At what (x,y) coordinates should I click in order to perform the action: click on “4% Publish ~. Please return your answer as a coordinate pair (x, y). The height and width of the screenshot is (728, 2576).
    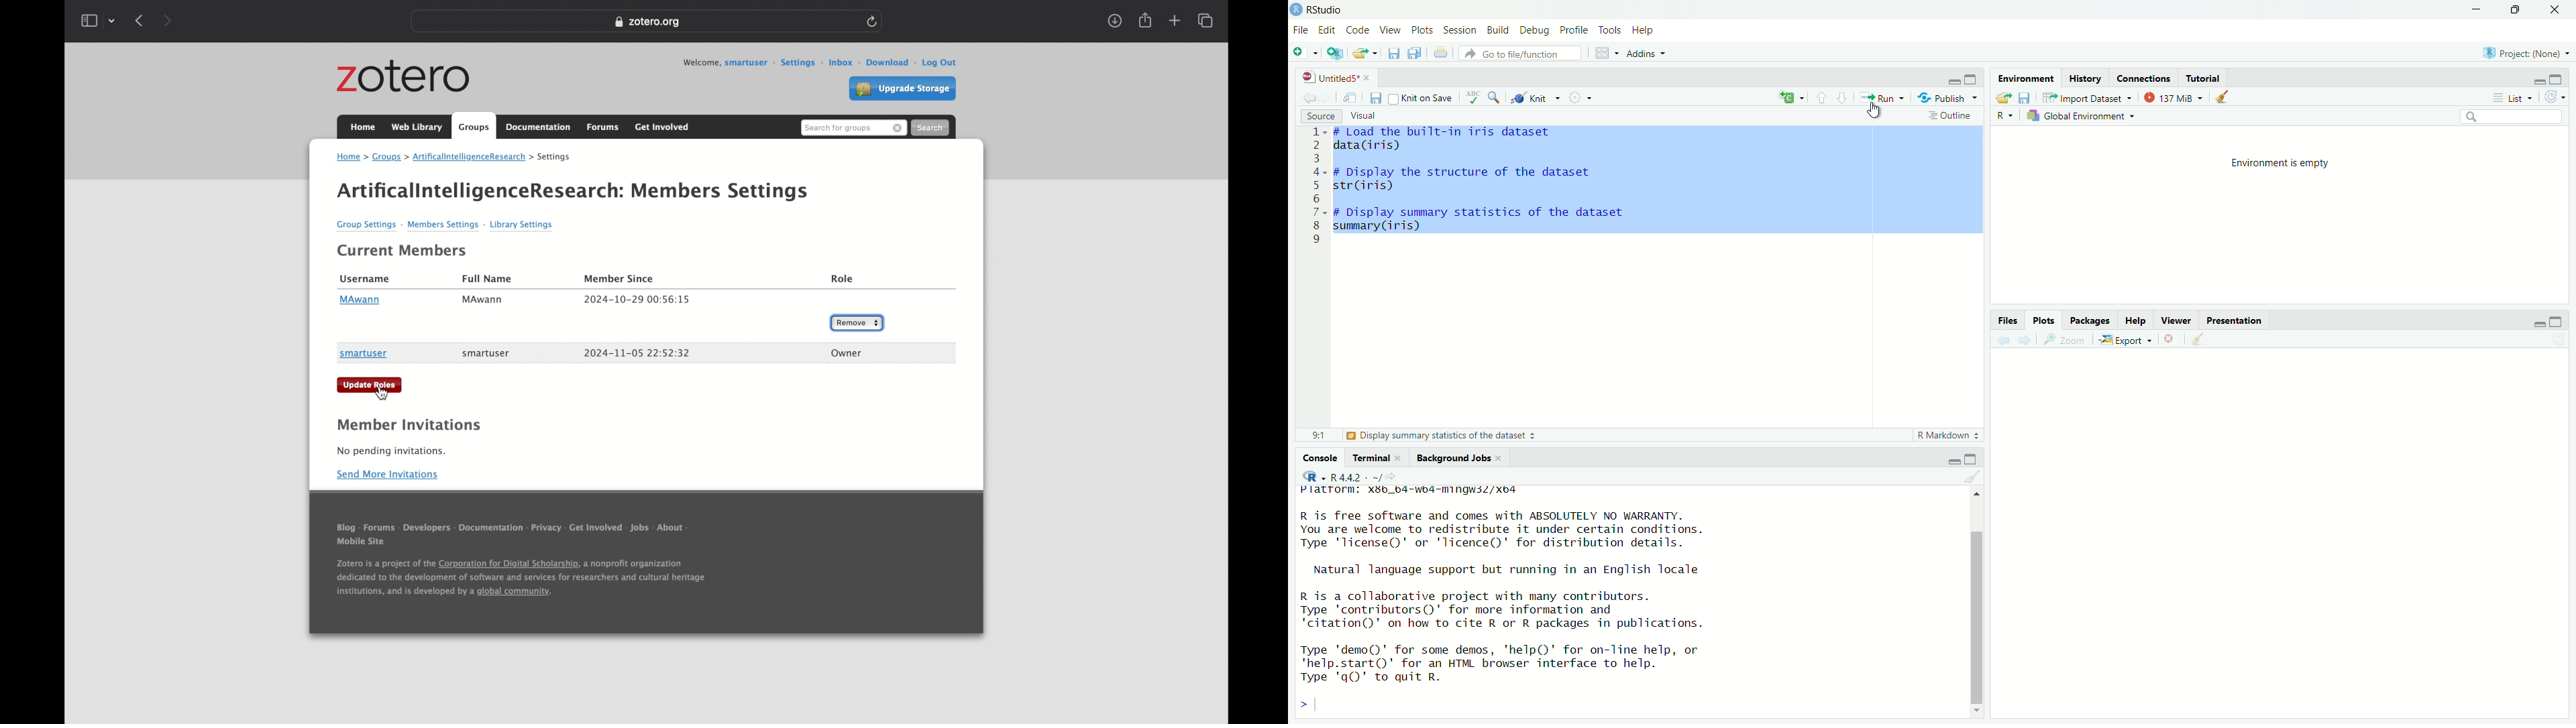
    Looking at the image, I should click on (1947, 97).